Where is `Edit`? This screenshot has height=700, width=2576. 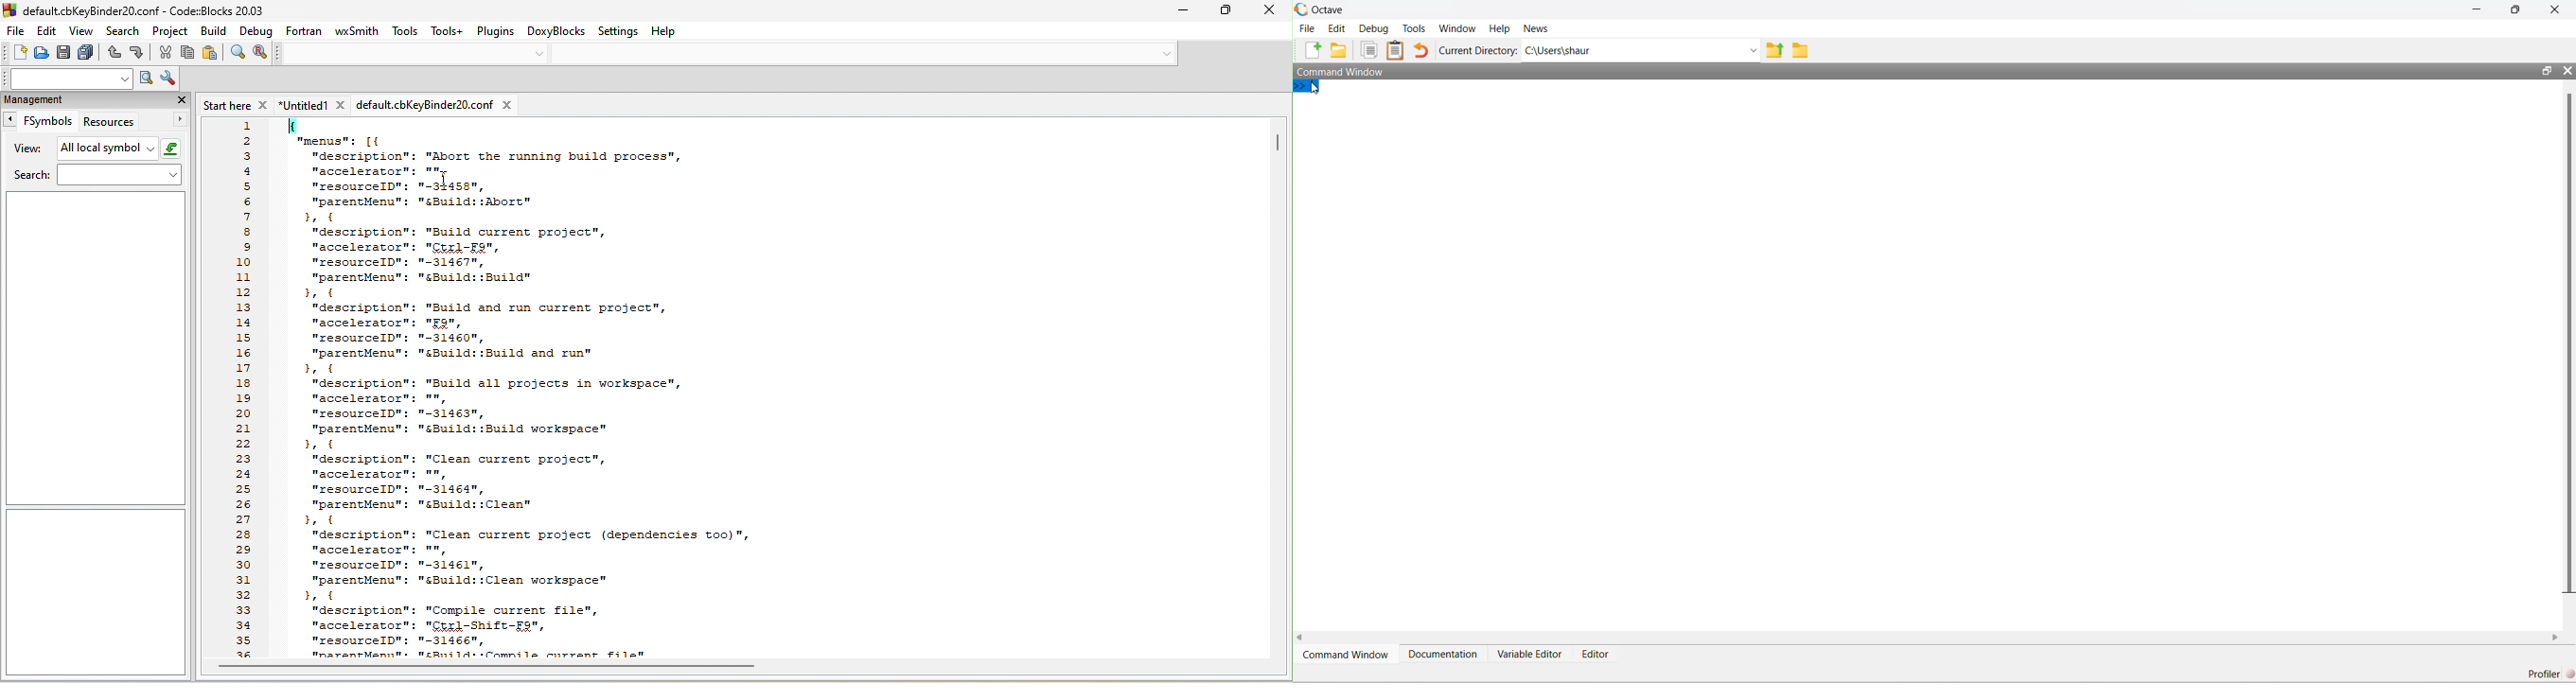 Edit is located at coordinates (1336, 28).